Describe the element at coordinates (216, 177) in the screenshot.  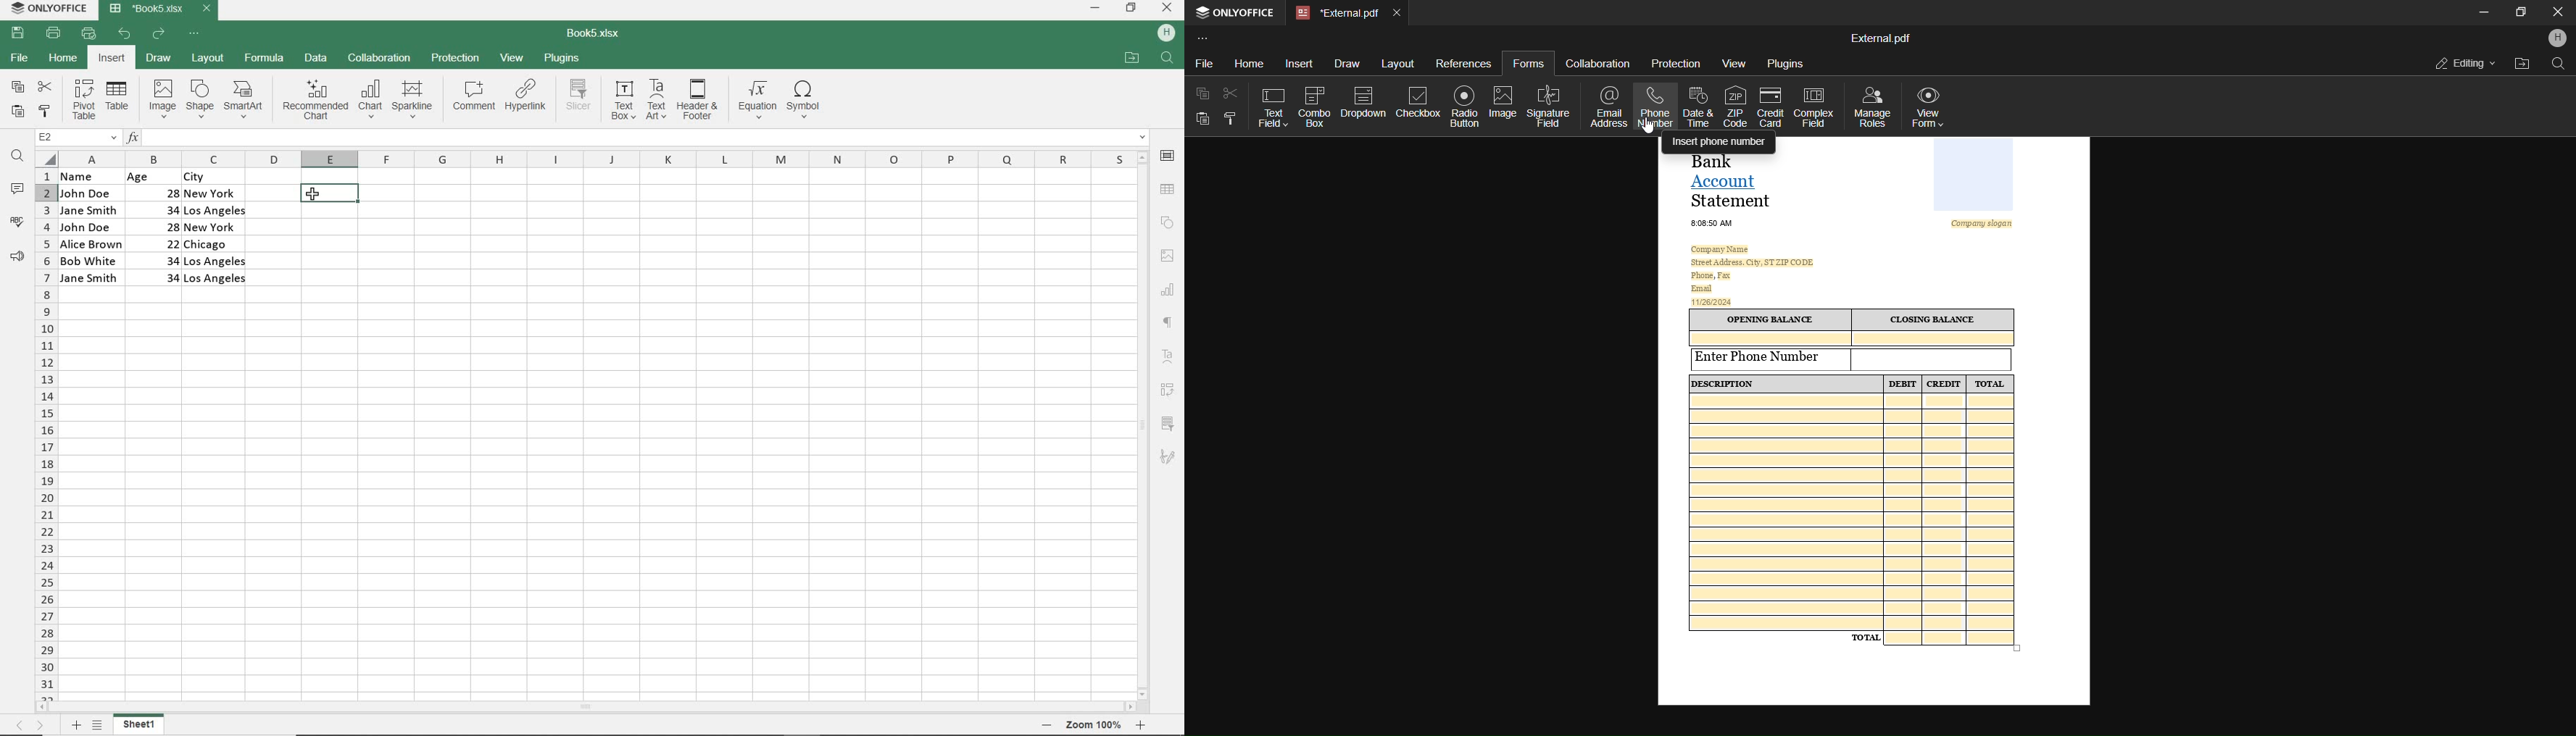
I see `CITY` at that location.